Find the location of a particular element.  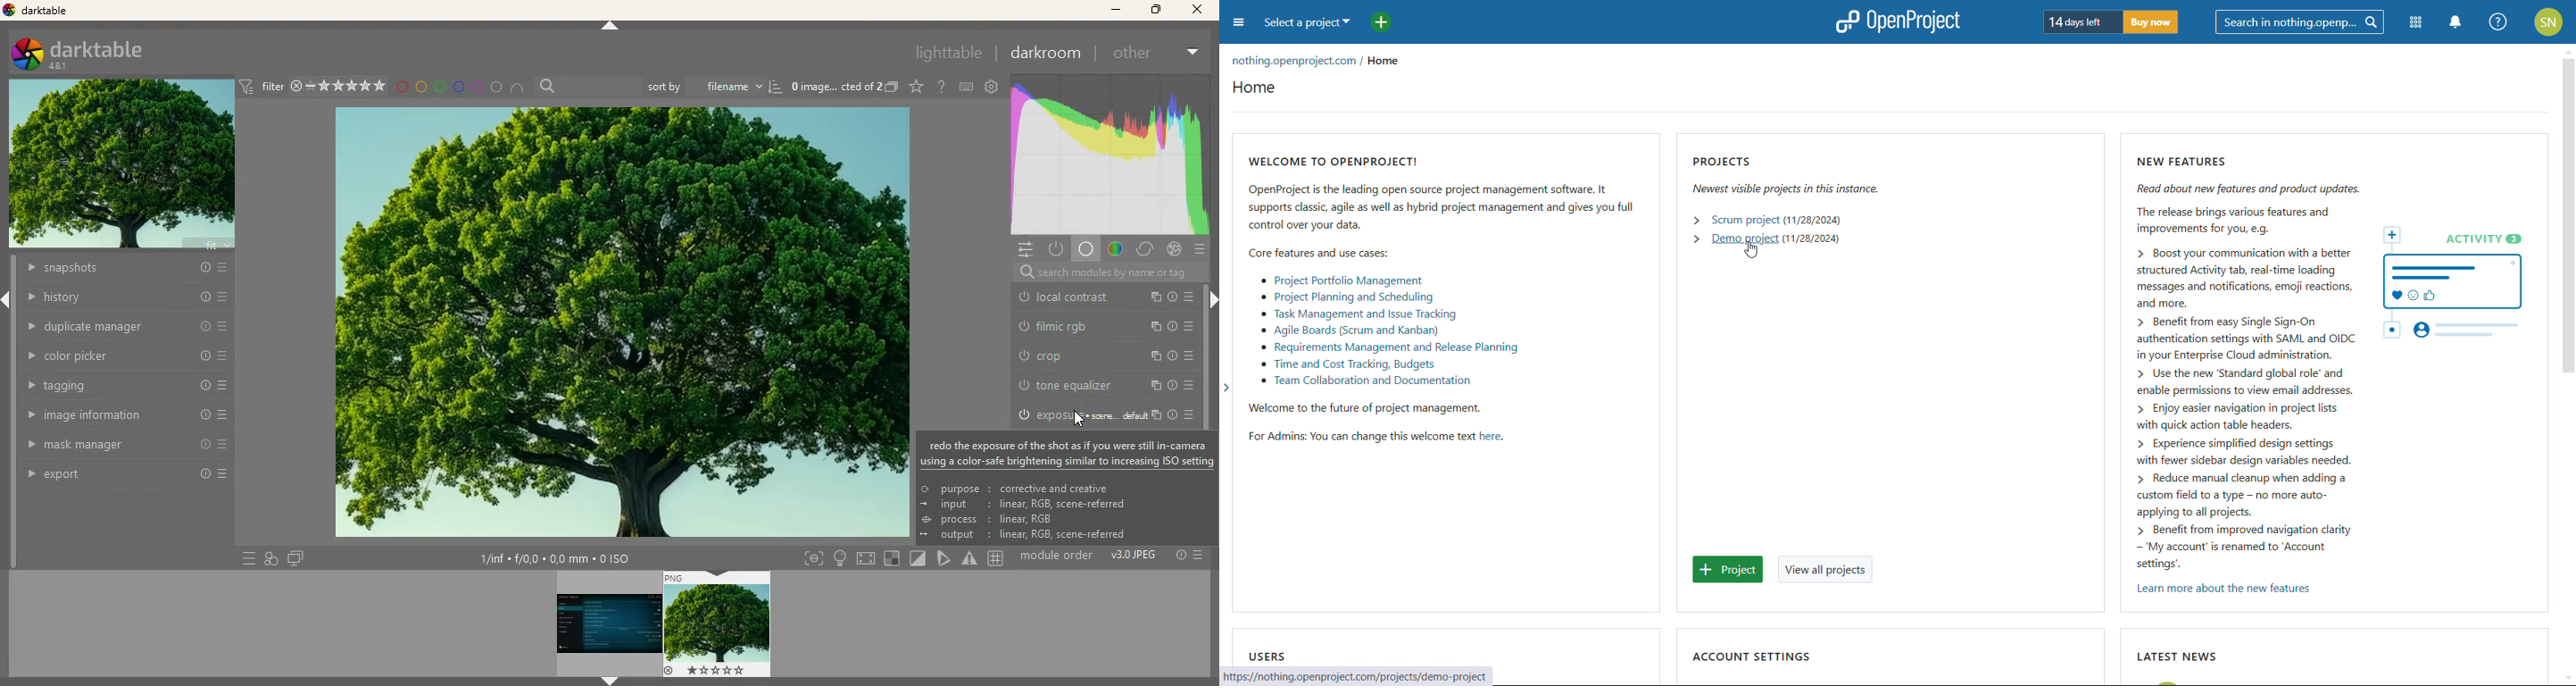

sort by filename is located at coordinates (713, 87).